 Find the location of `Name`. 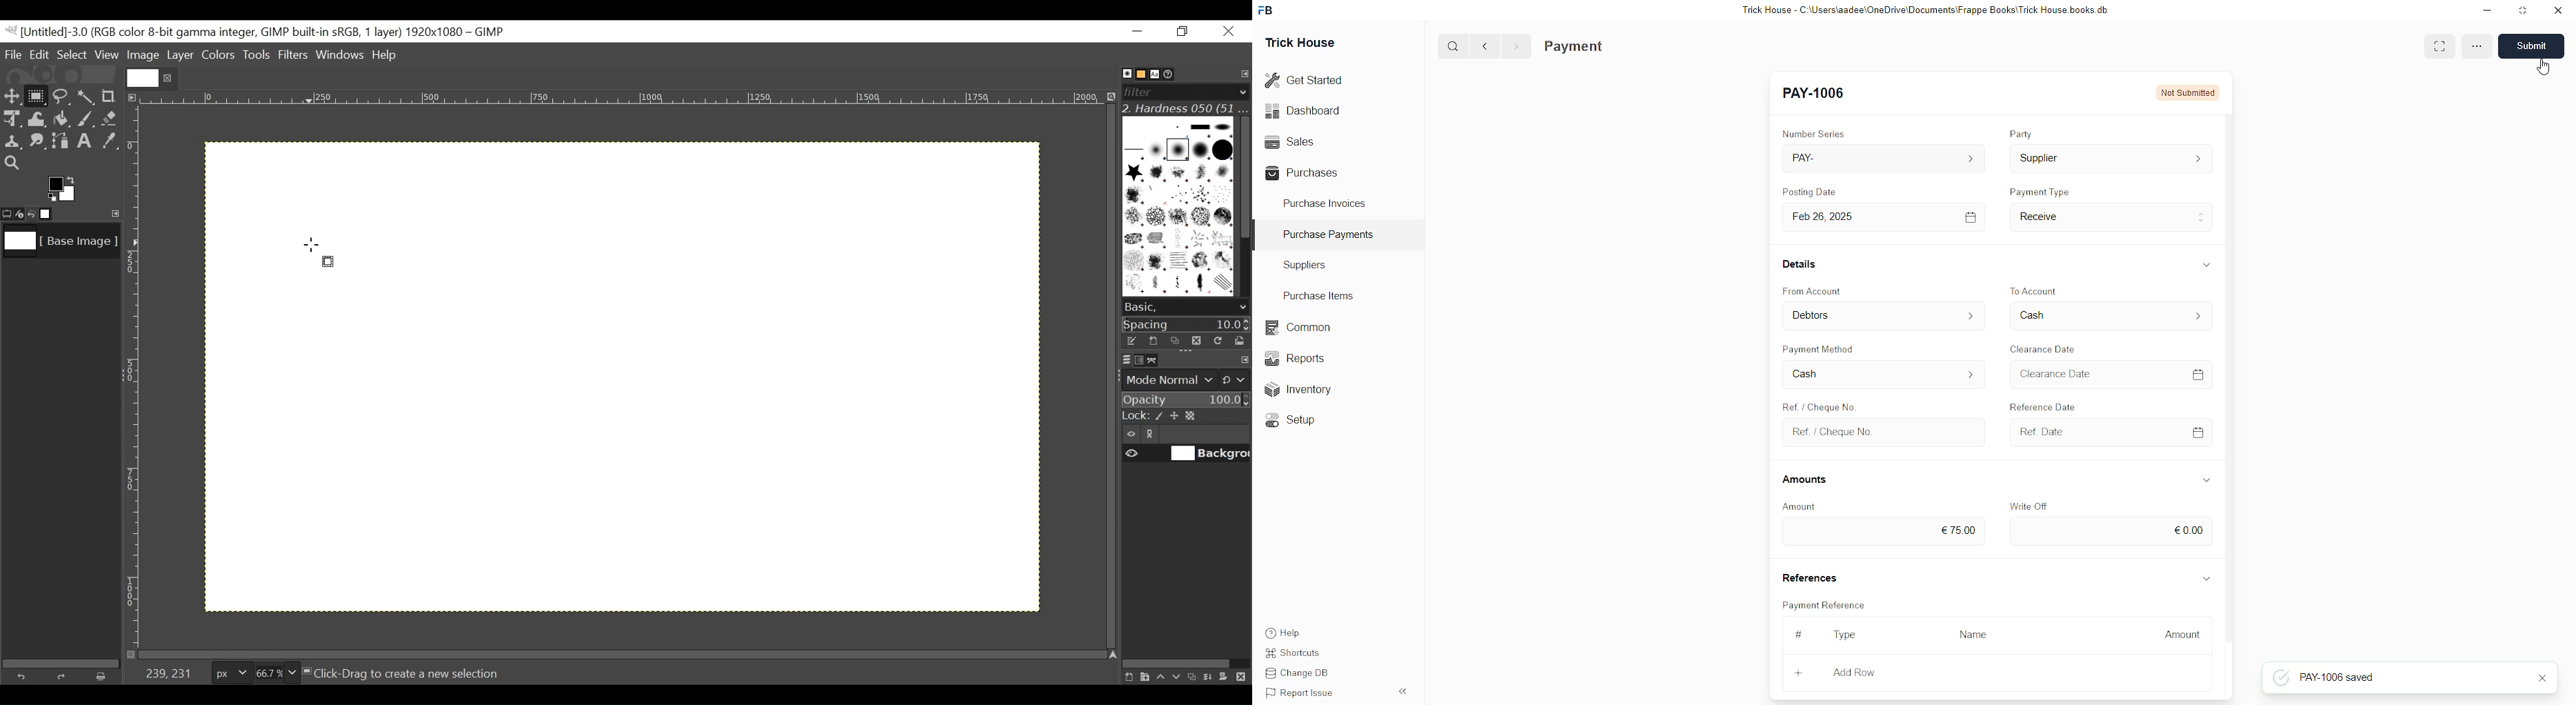

Name is located at coordinates (1973, 635).